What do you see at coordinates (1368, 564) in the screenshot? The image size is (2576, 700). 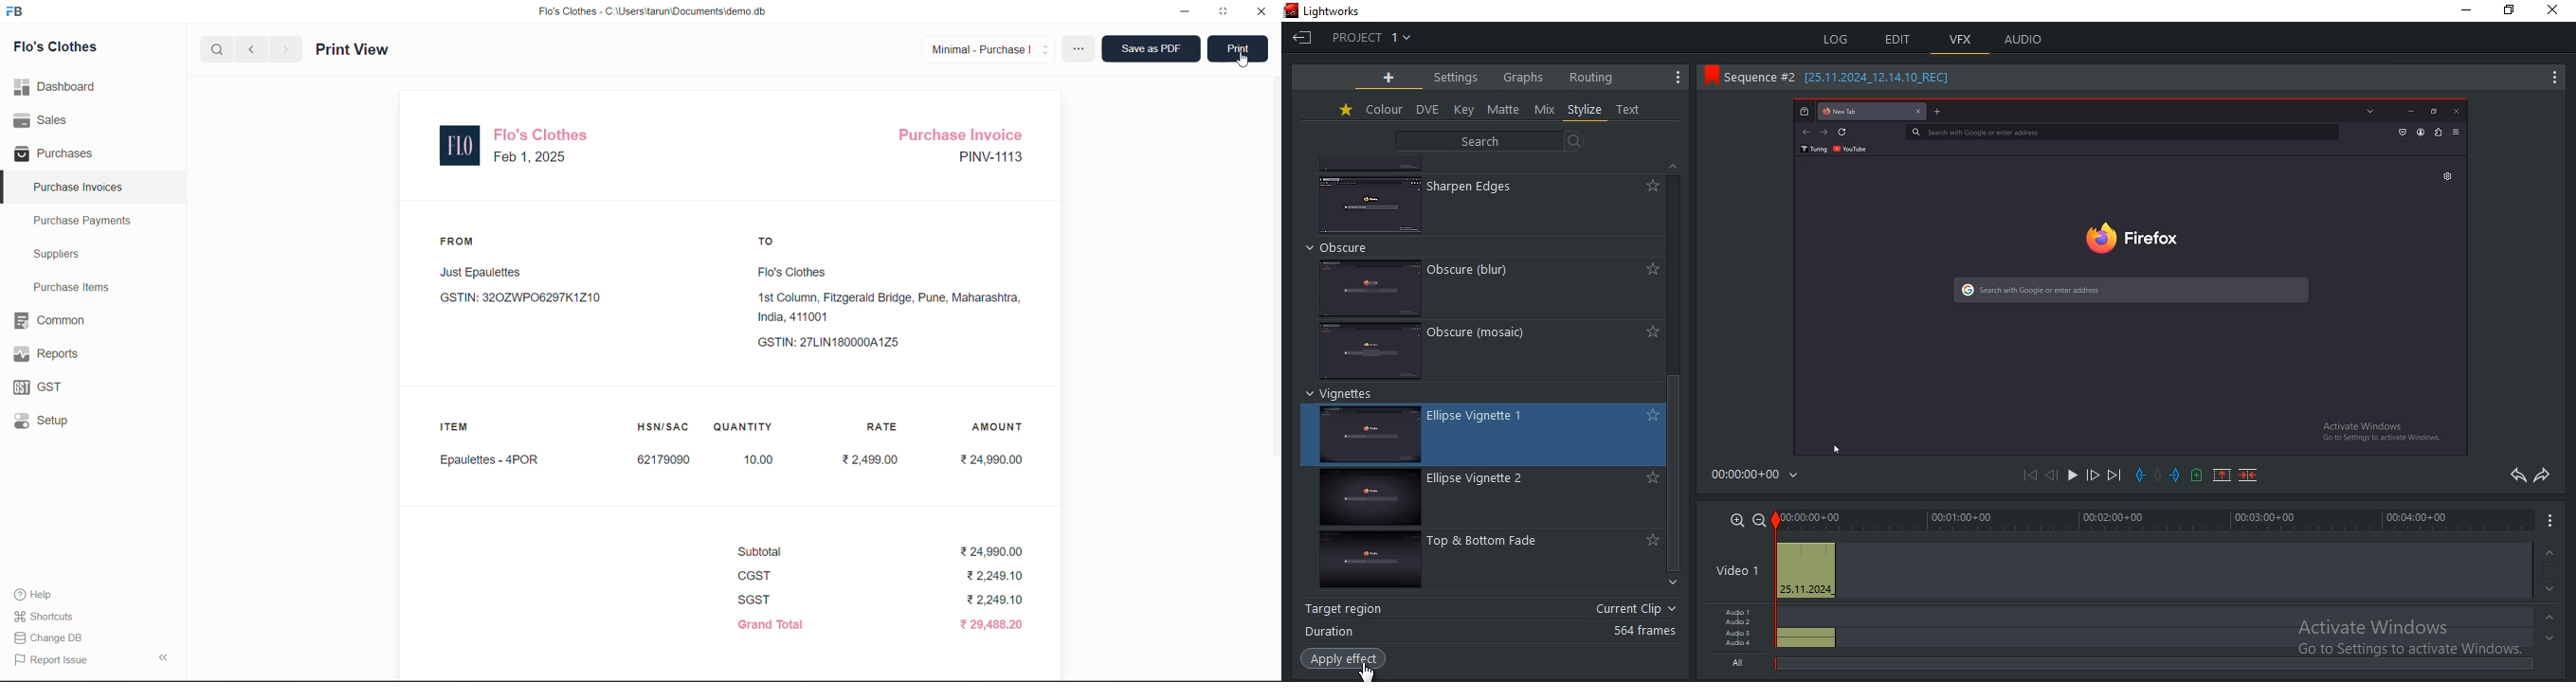 I see `top & bottom fade` at bounding box center [1368, 564].